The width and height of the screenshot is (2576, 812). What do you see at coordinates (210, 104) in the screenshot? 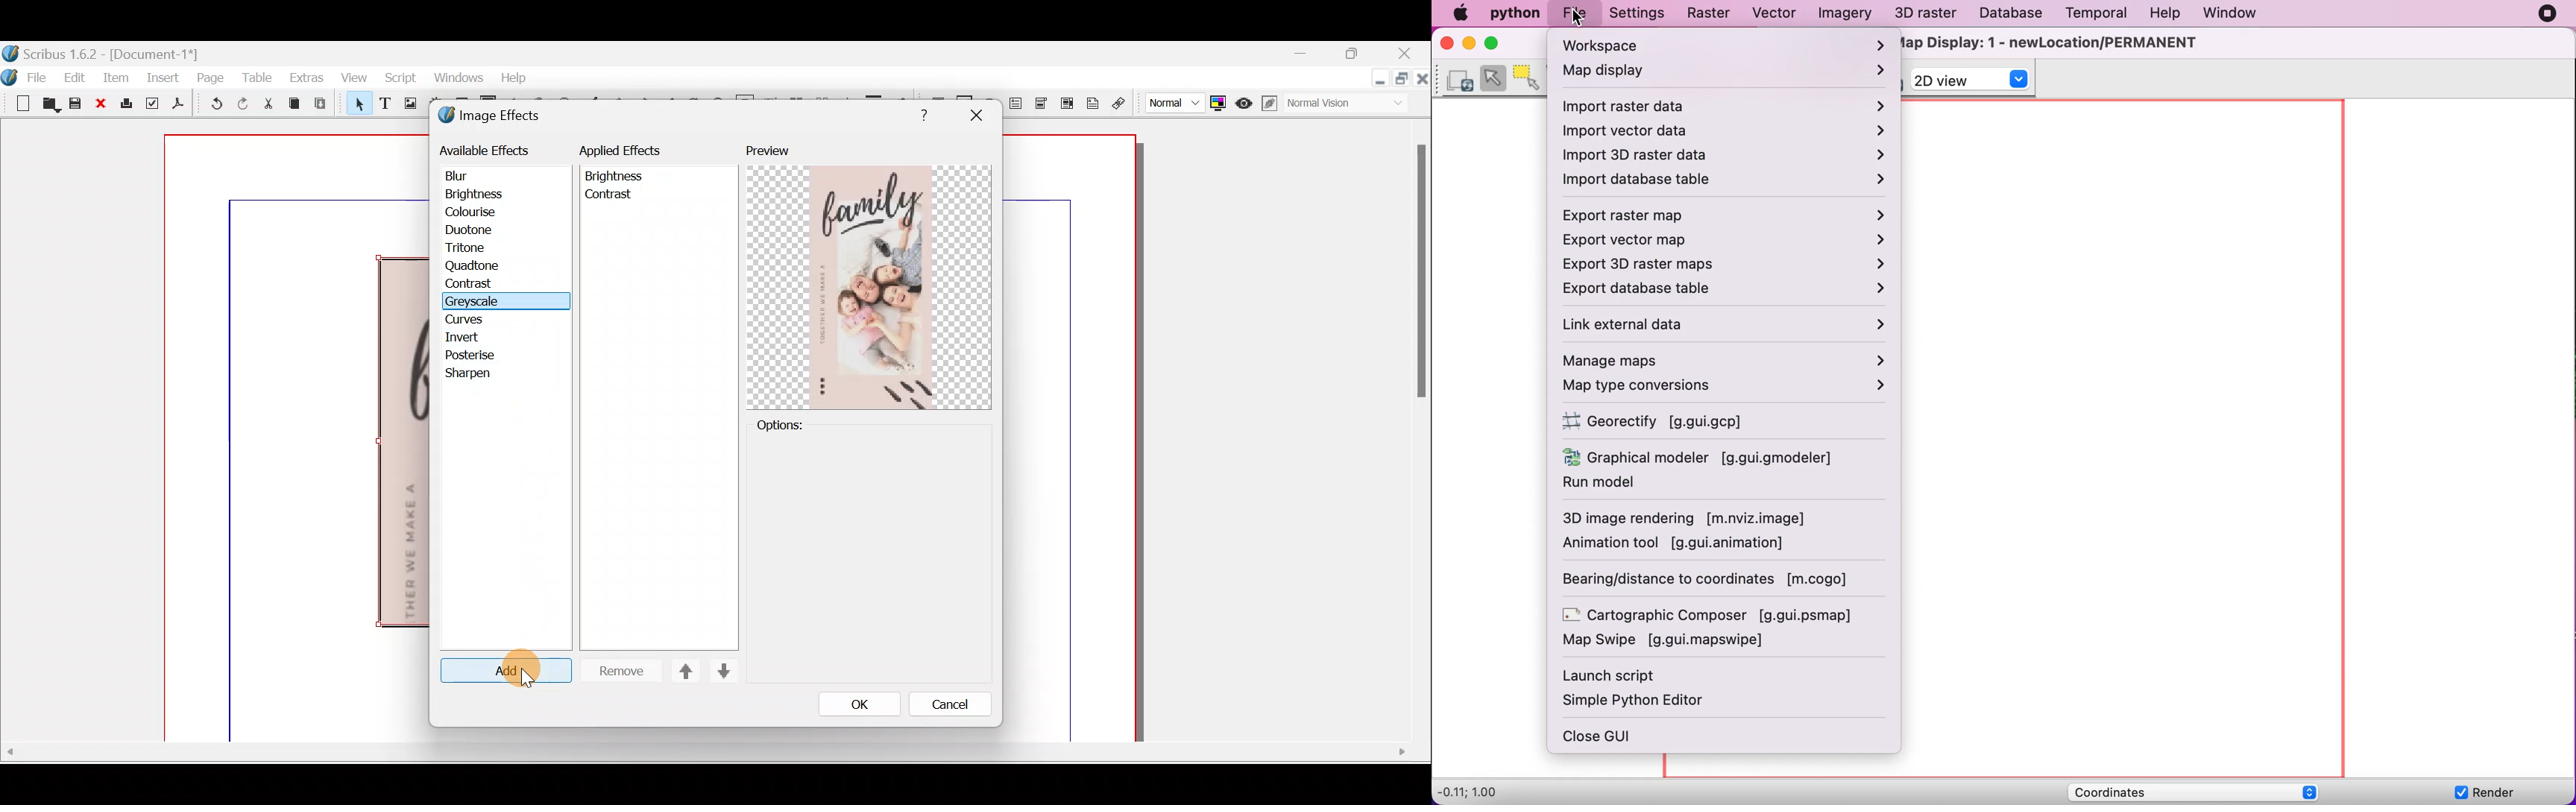
I see `Undo` at bounding box center [210, 104].